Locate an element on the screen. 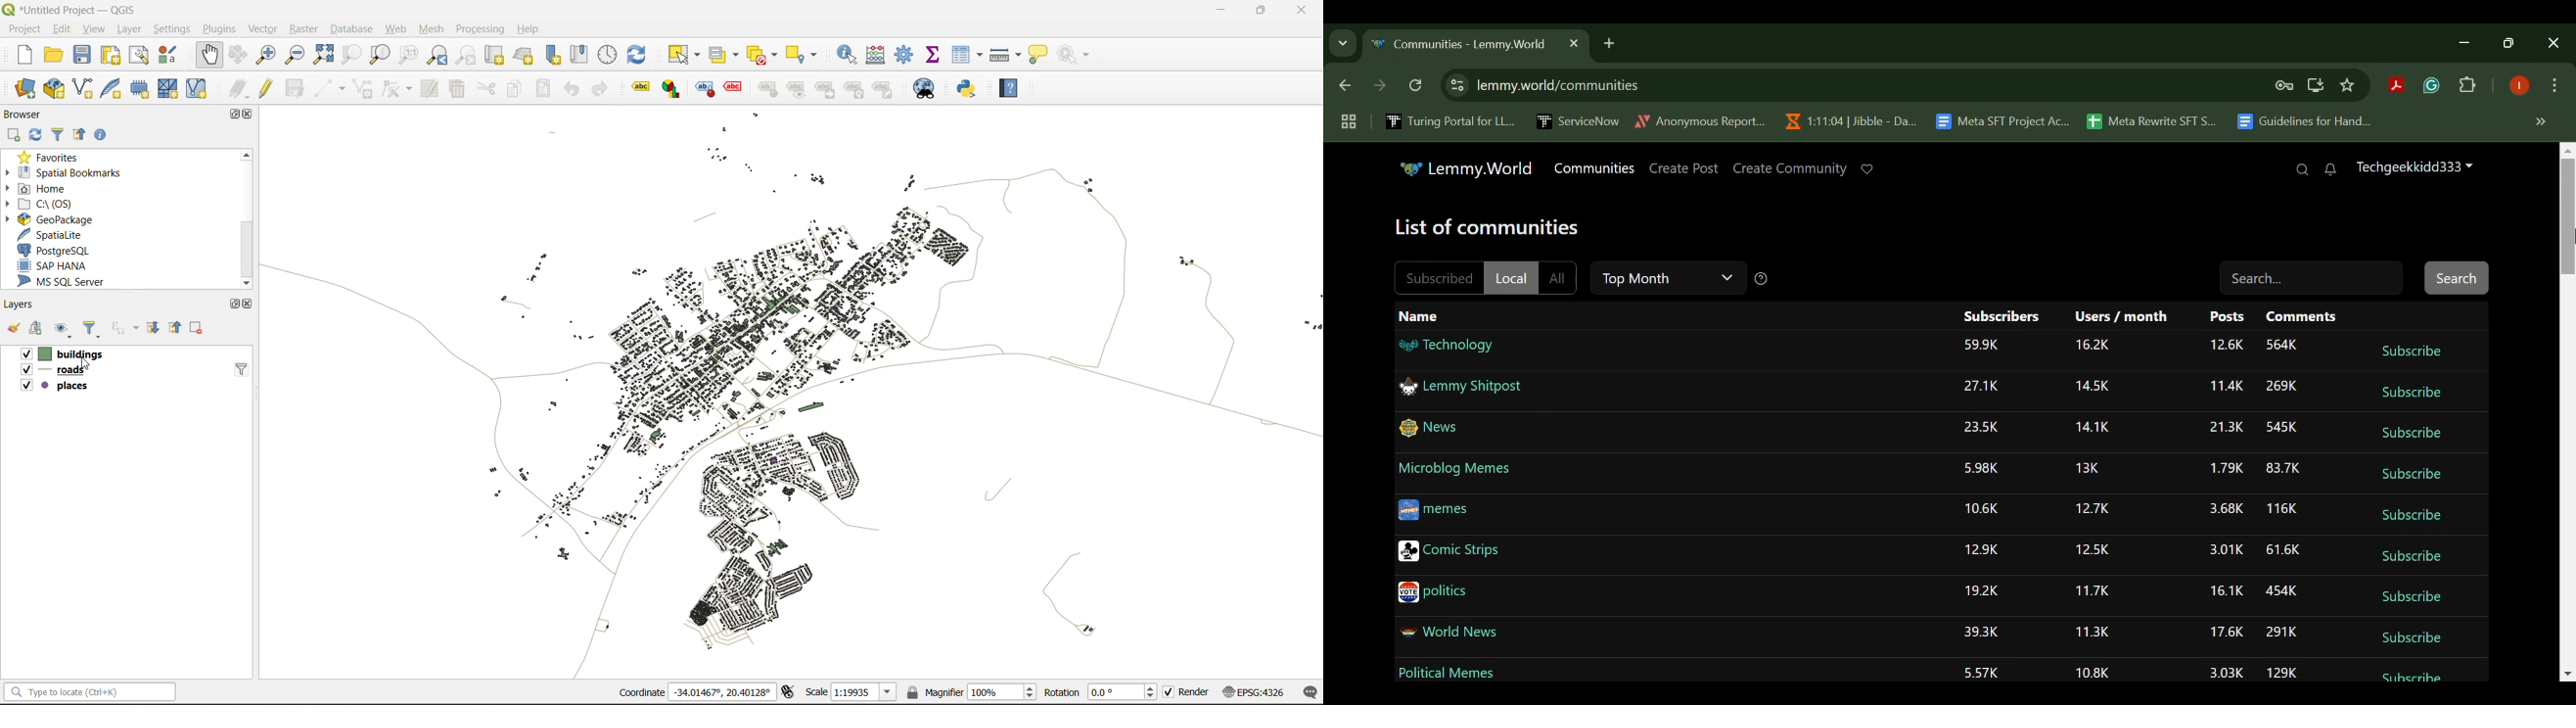 The height and width of the screenshot is (728, 2576). Anonymous Report is located at coordinates (1701, 120).